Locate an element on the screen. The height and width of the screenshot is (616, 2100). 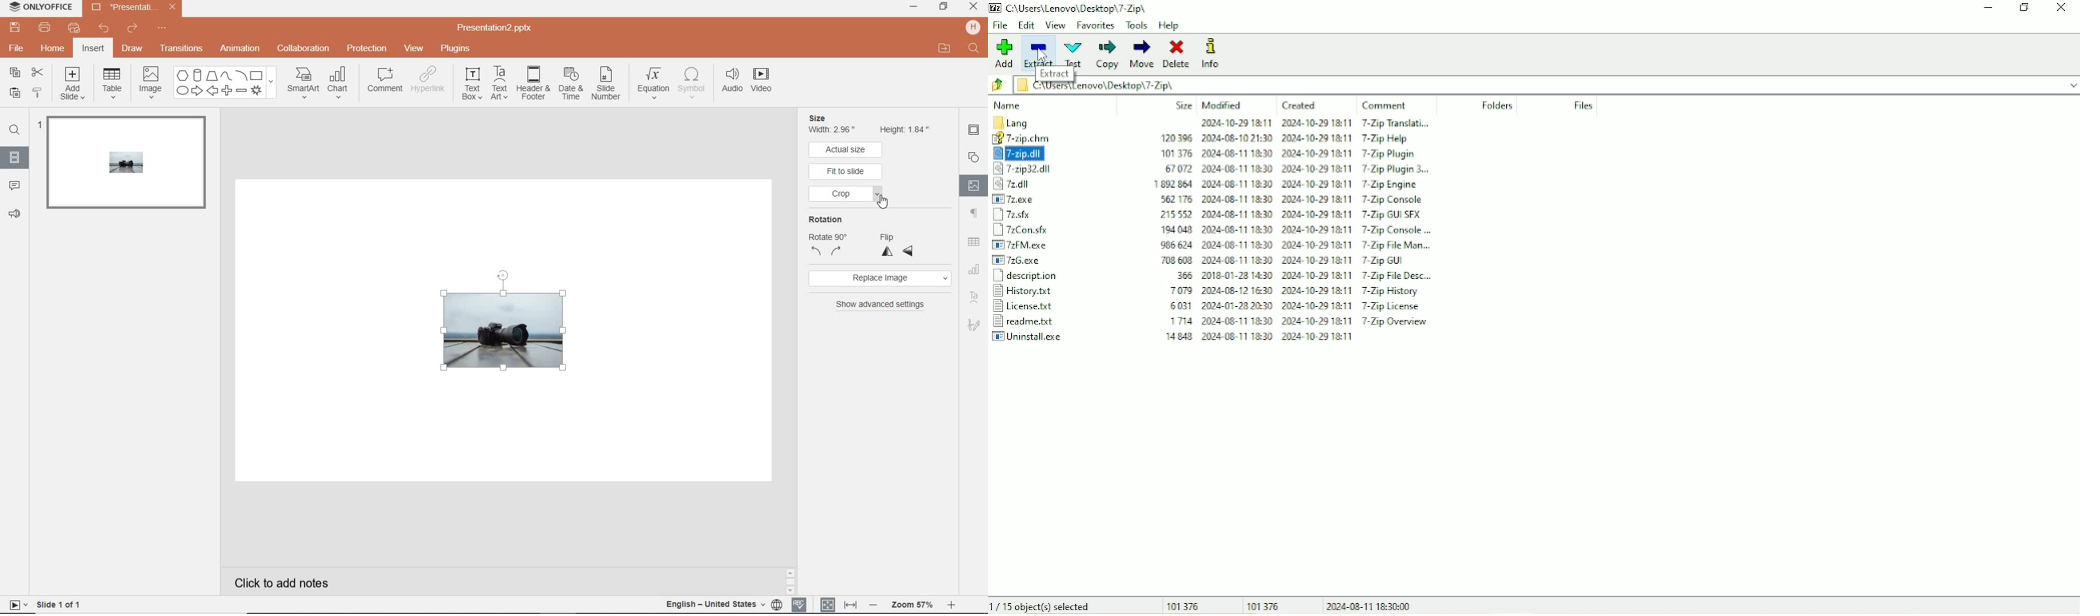
Presentation2.pptx is located at coordinates (131, 9).